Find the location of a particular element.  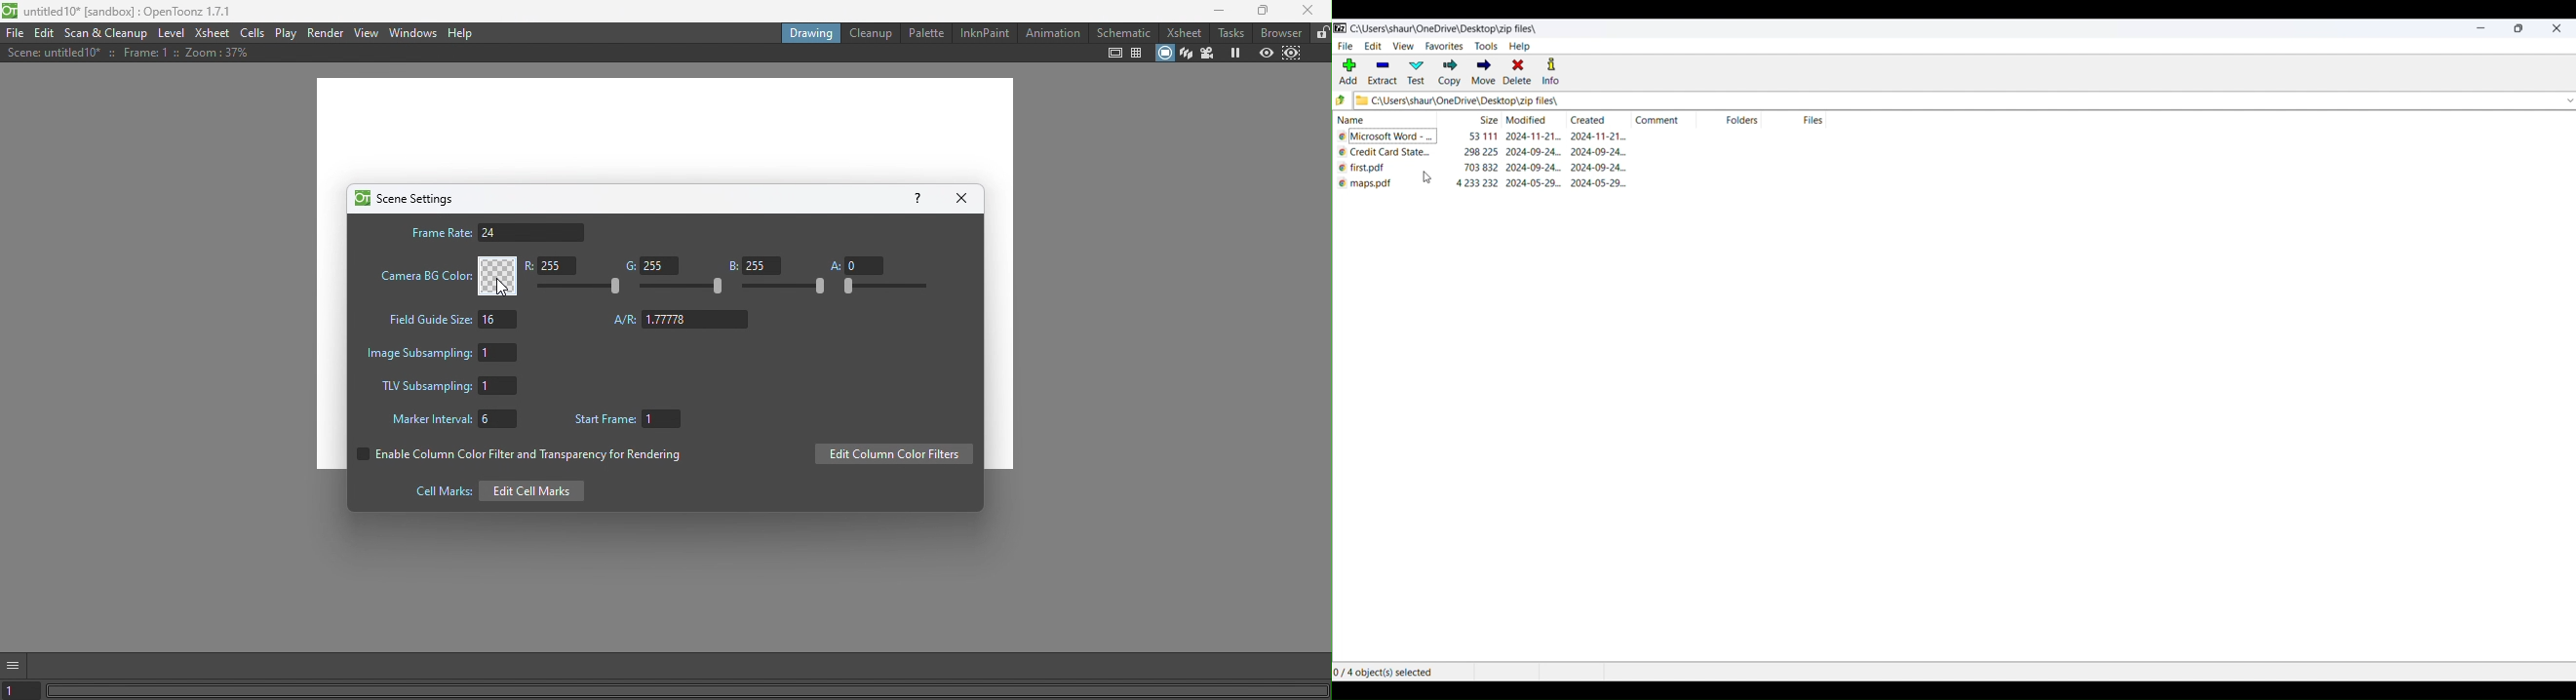

Palette is located at coordinates (925, 32).